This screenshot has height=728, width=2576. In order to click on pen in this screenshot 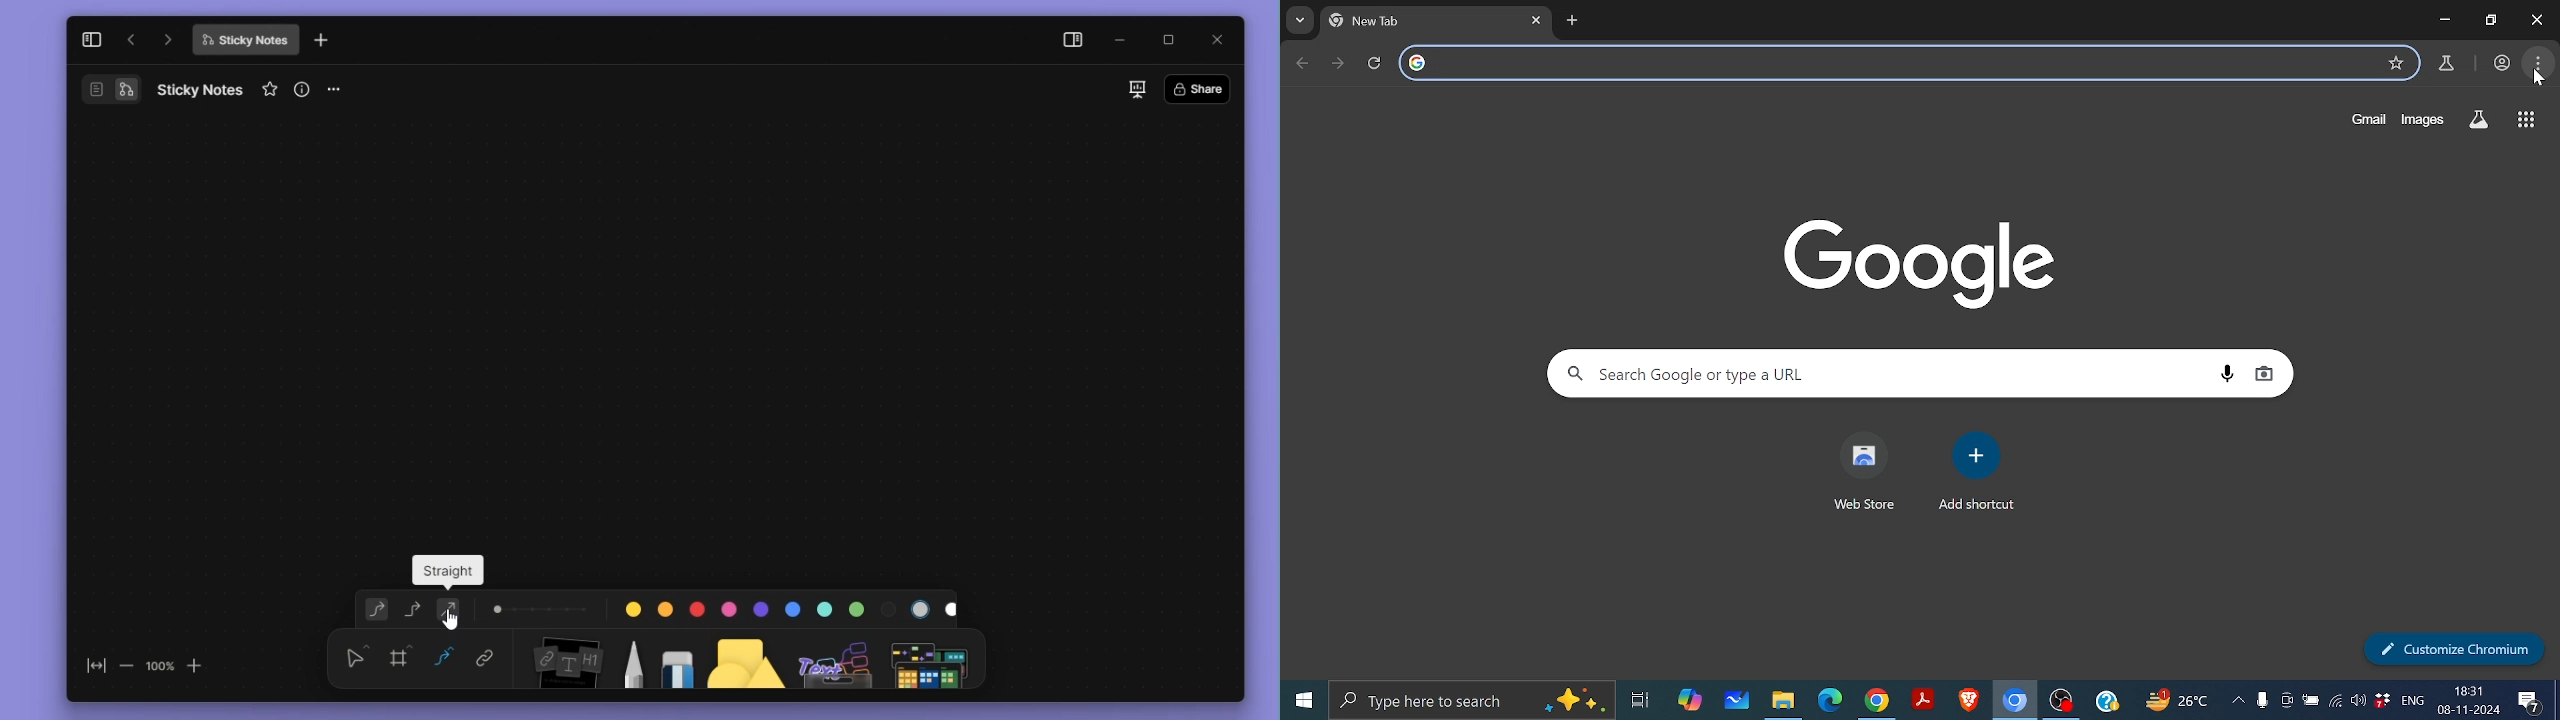, I will do `click(632, 657)`.